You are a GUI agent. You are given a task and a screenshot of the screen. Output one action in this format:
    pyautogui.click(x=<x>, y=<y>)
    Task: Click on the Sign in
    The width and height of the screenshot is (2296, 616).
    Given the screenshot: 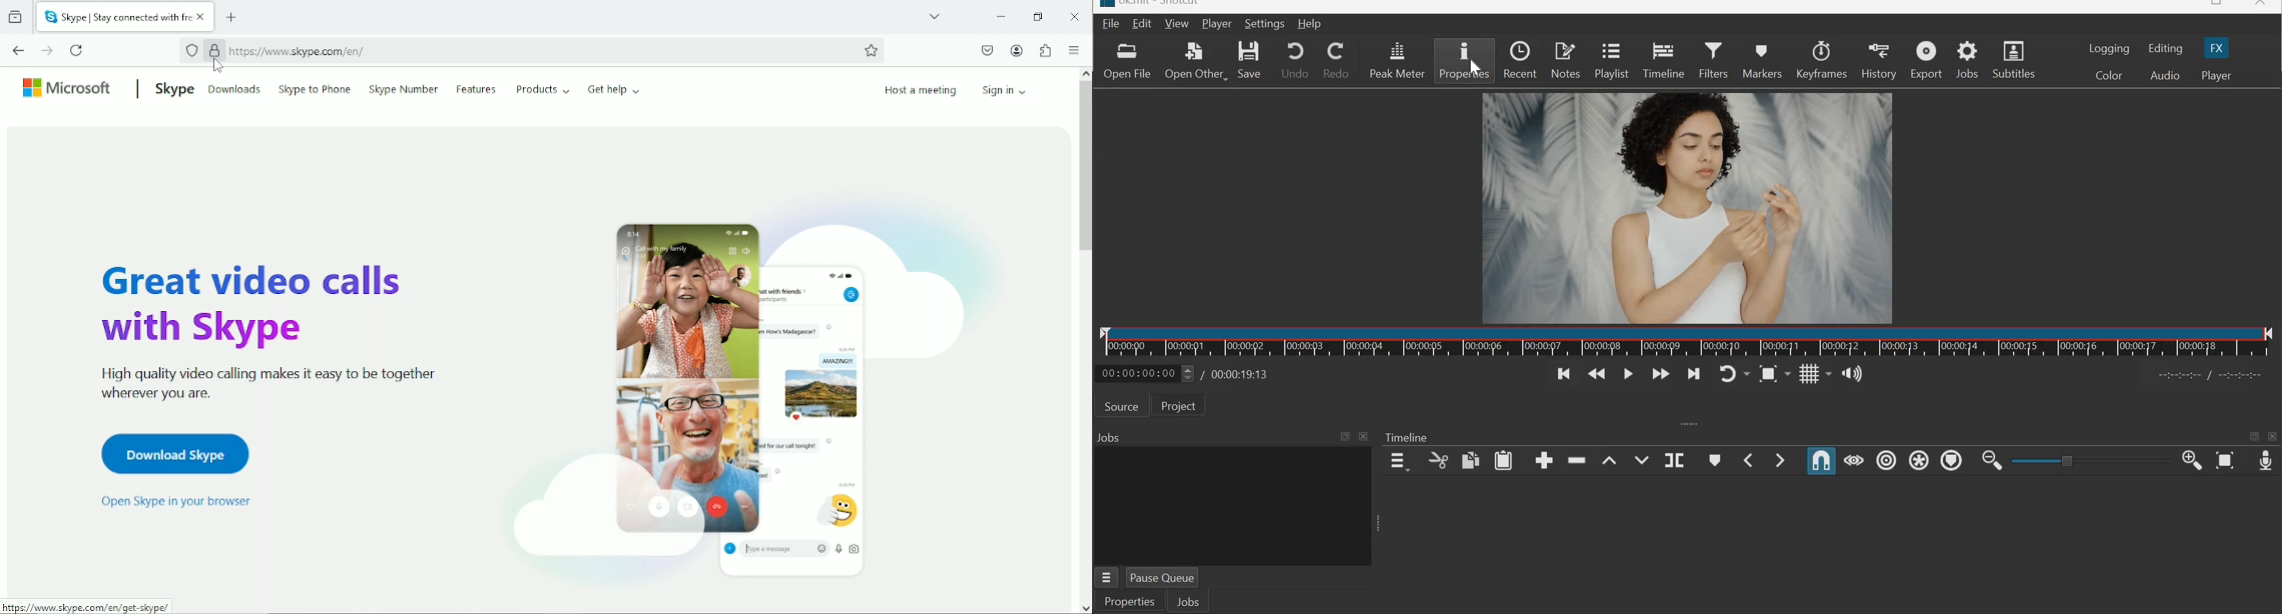 What is the action you would take?
    pyautogui.click(x=1008, y=89)
    